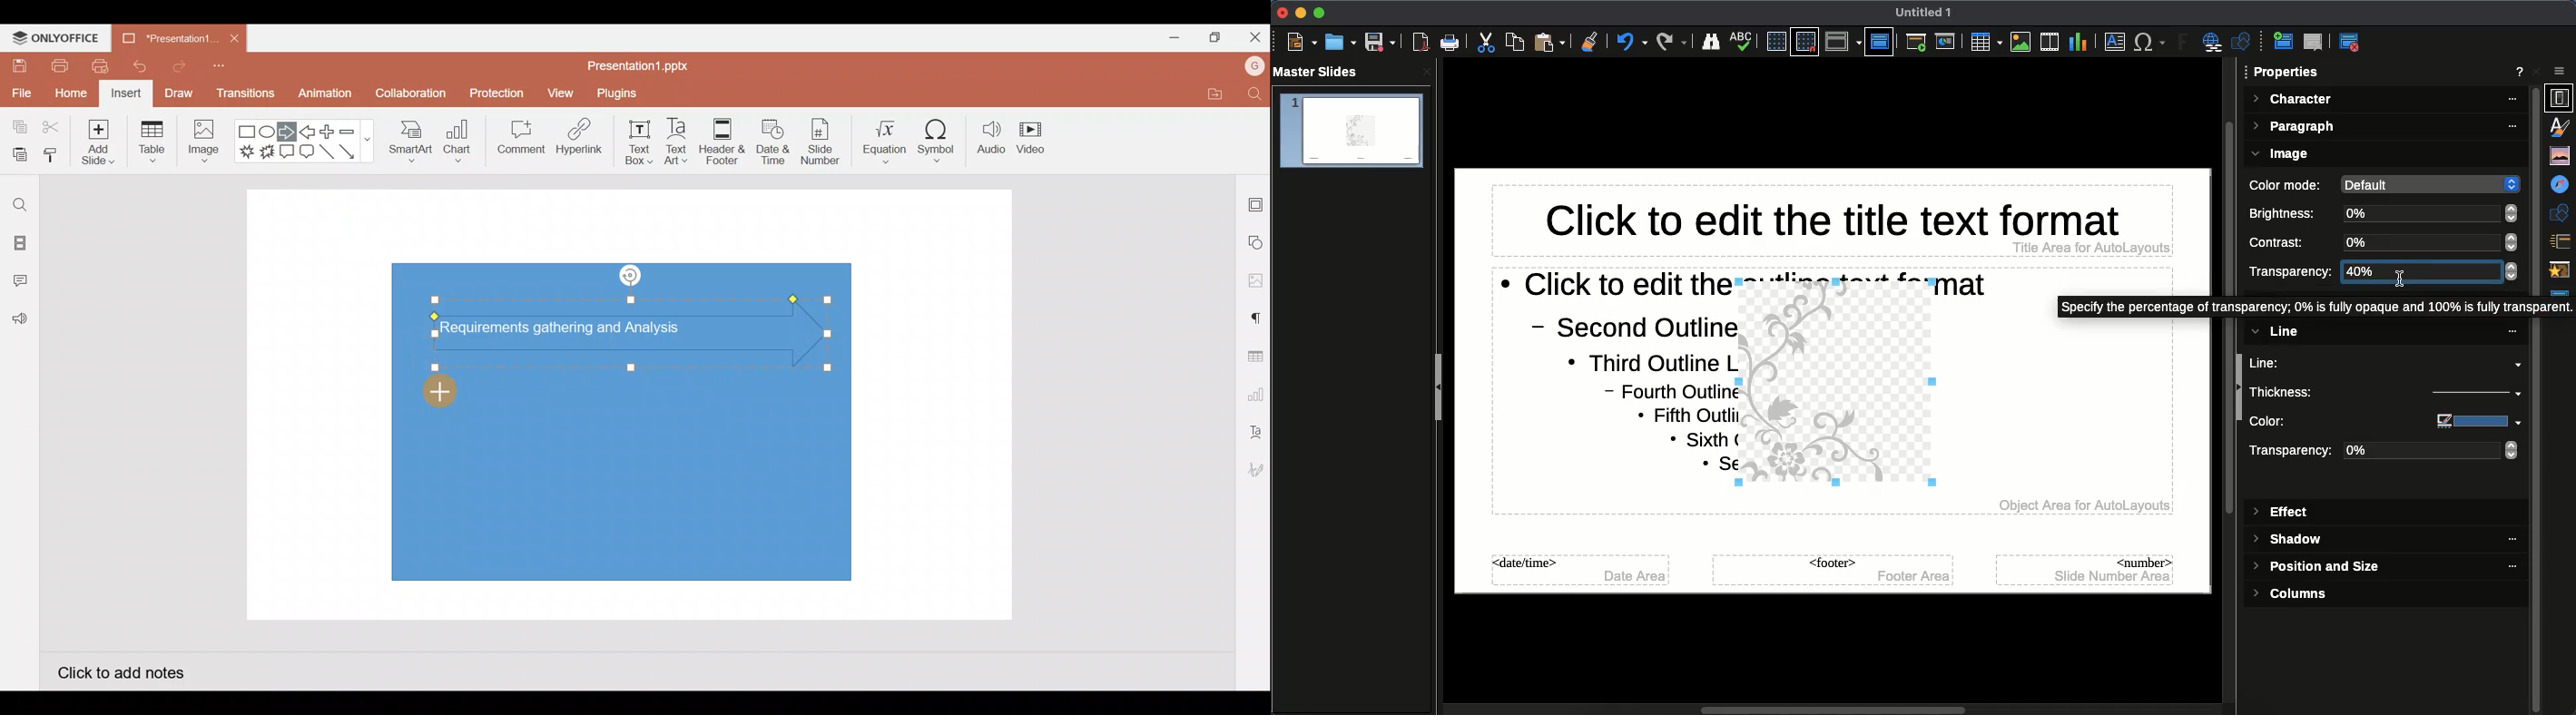 The height and width of the screenshot is (728, 2576). I want to click on default, so click(2427, 183).